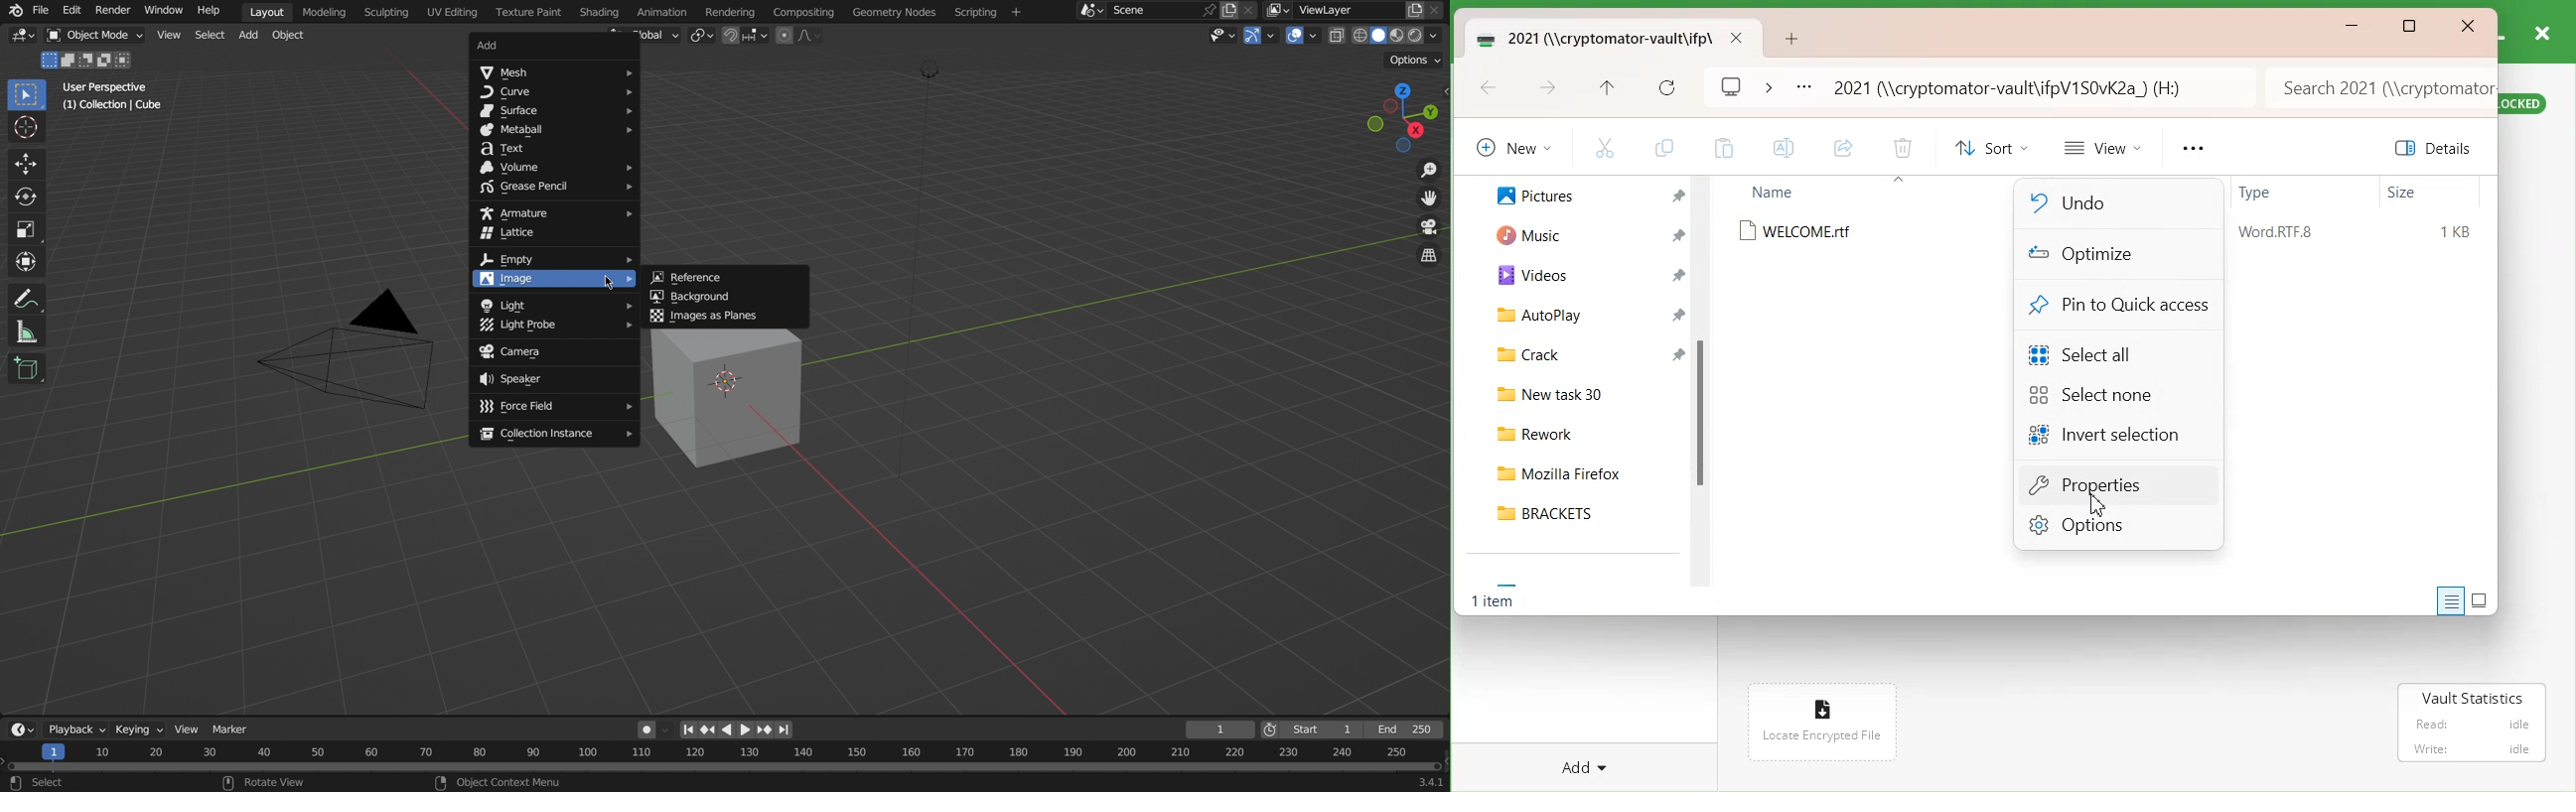  Describe the element at coordinates (1413, 59) in the screenshot. I see `Options` at that location.